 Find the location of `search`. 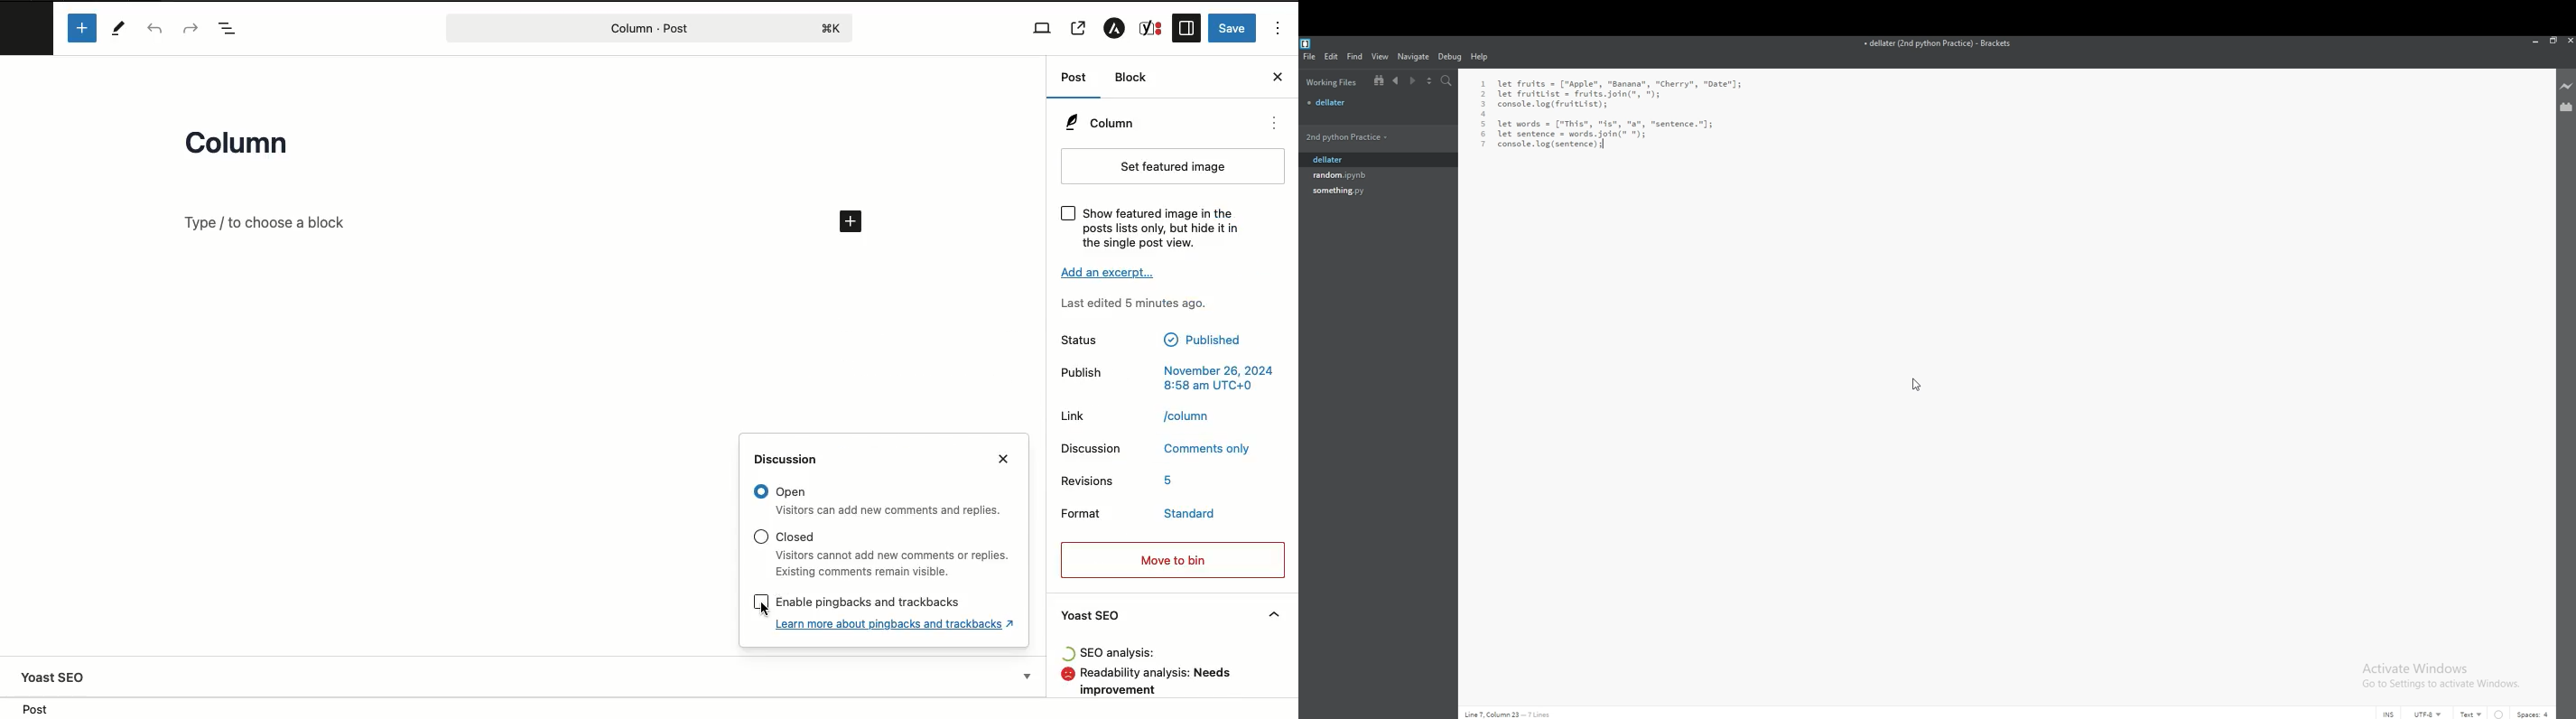

search is located at coordinates (1447, 81).